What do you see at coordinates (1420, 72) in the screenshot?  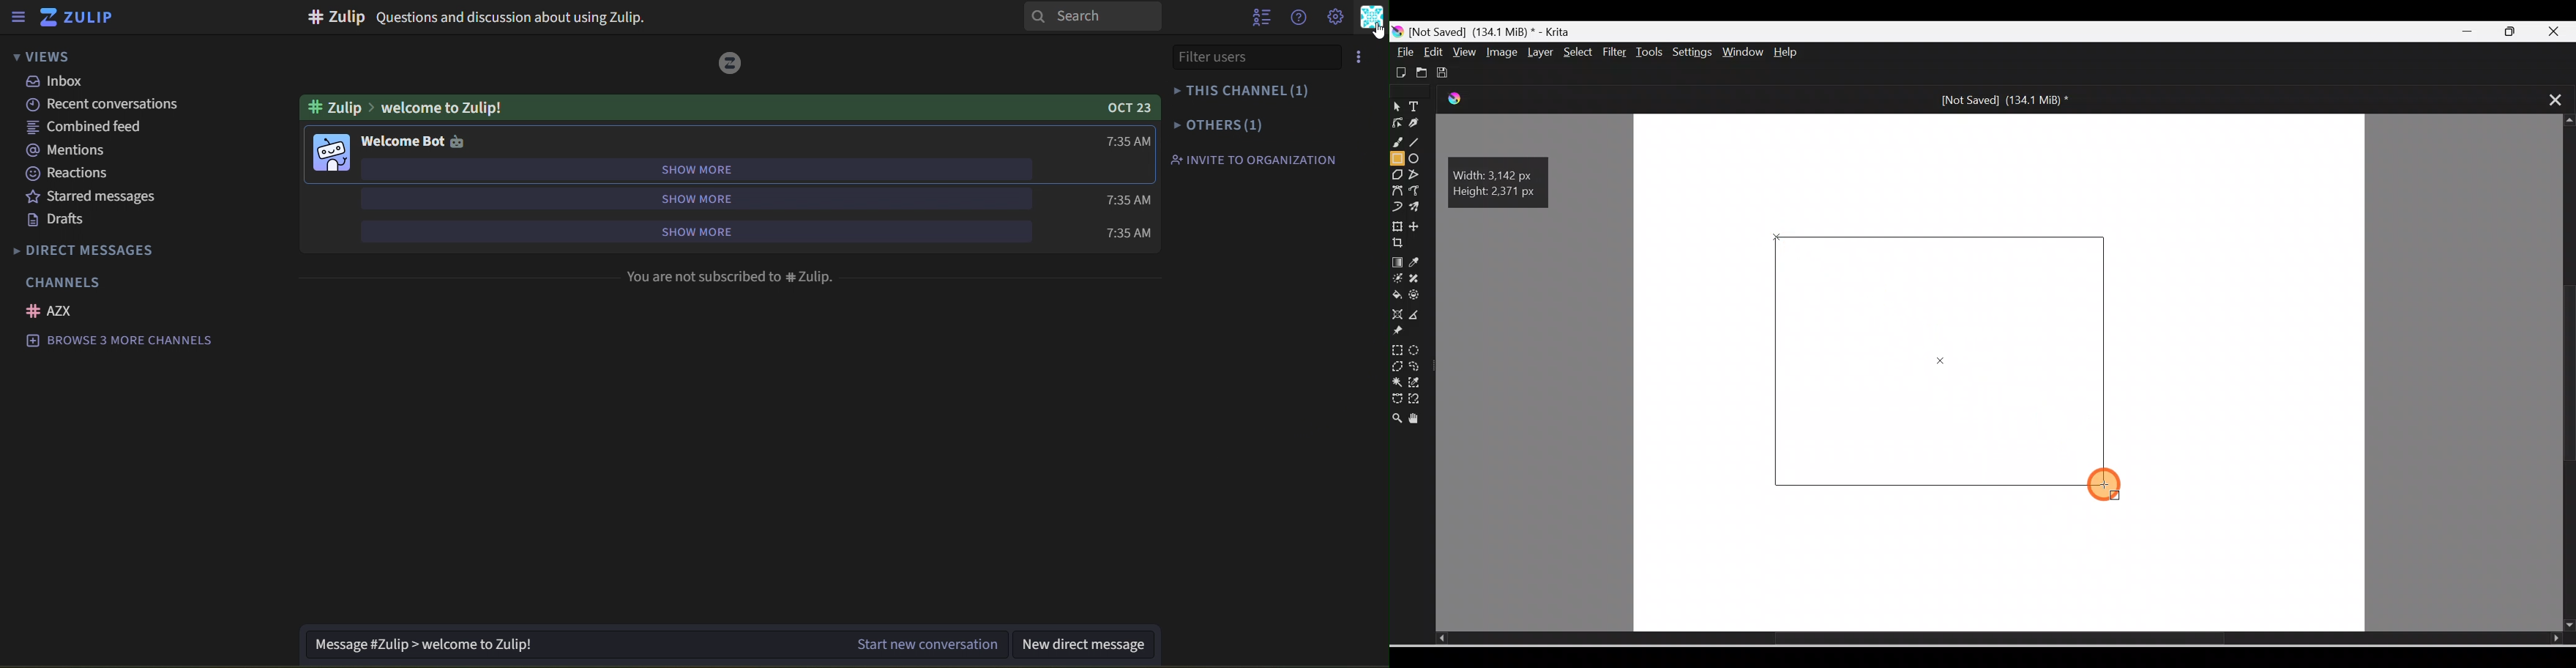 I see `Open existing document` at bounding box center [1420, 72].